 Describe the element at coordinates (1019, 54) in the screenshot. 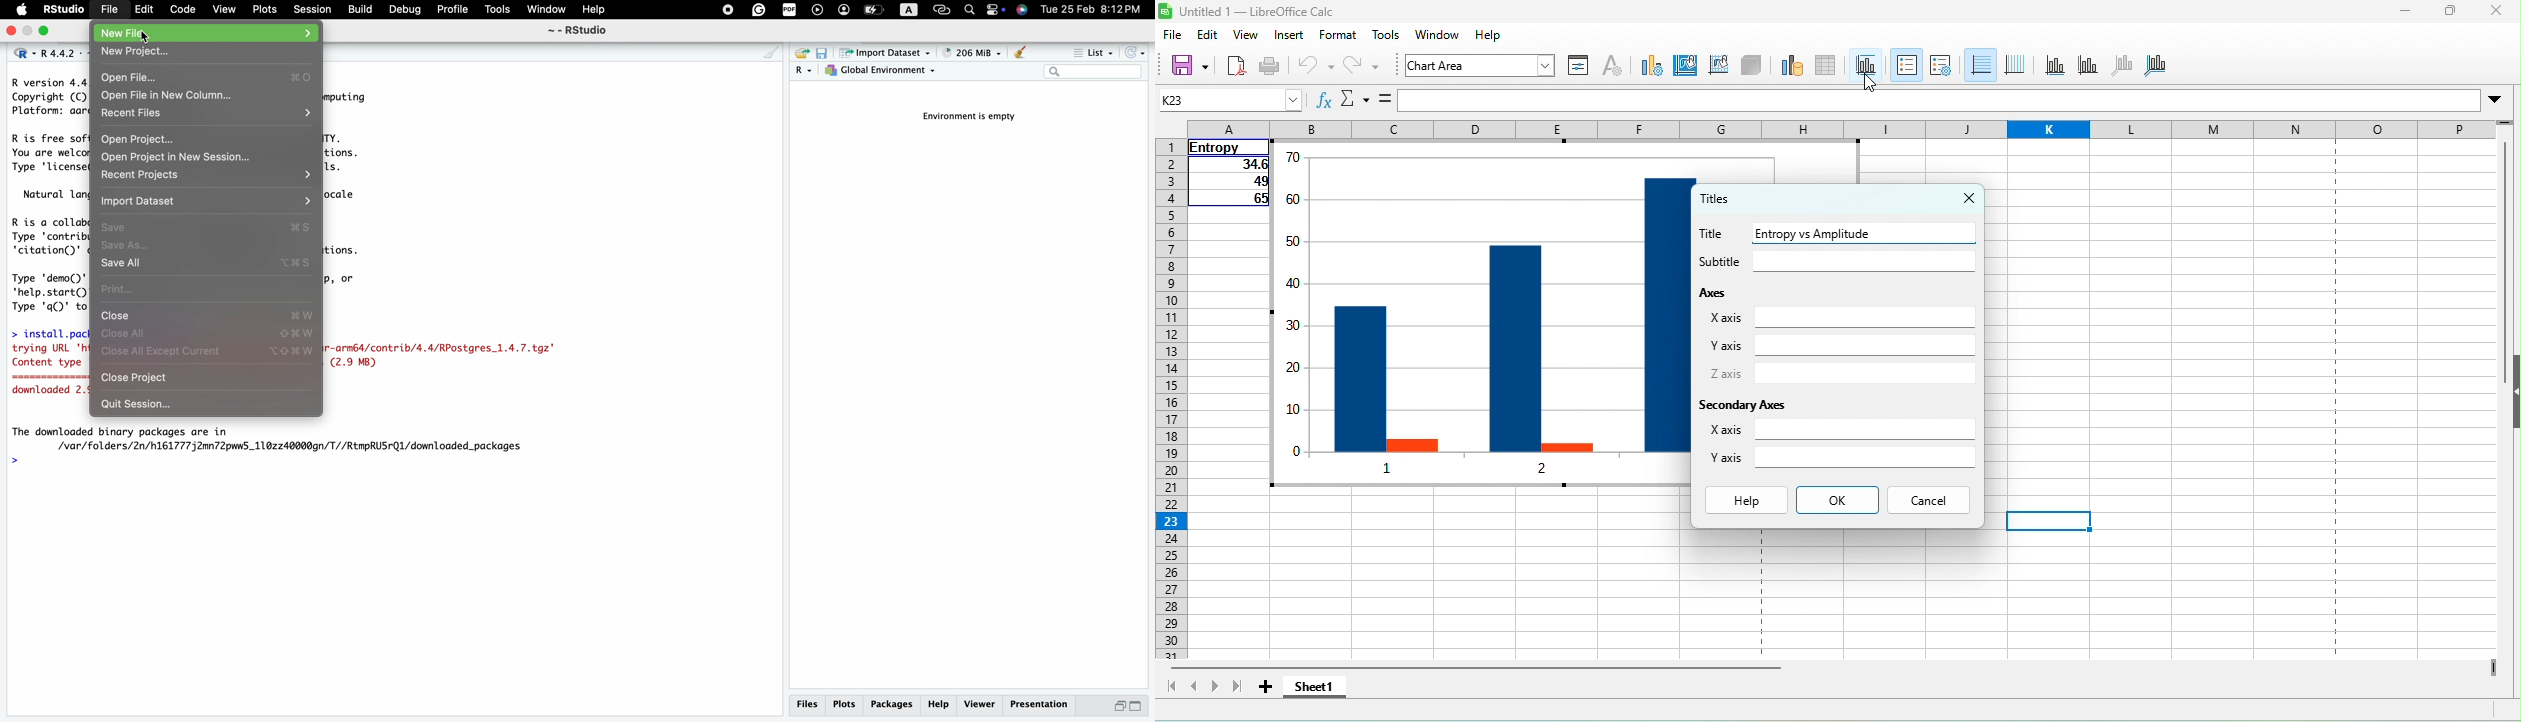

I see `clear objects from the workspace` at that location.